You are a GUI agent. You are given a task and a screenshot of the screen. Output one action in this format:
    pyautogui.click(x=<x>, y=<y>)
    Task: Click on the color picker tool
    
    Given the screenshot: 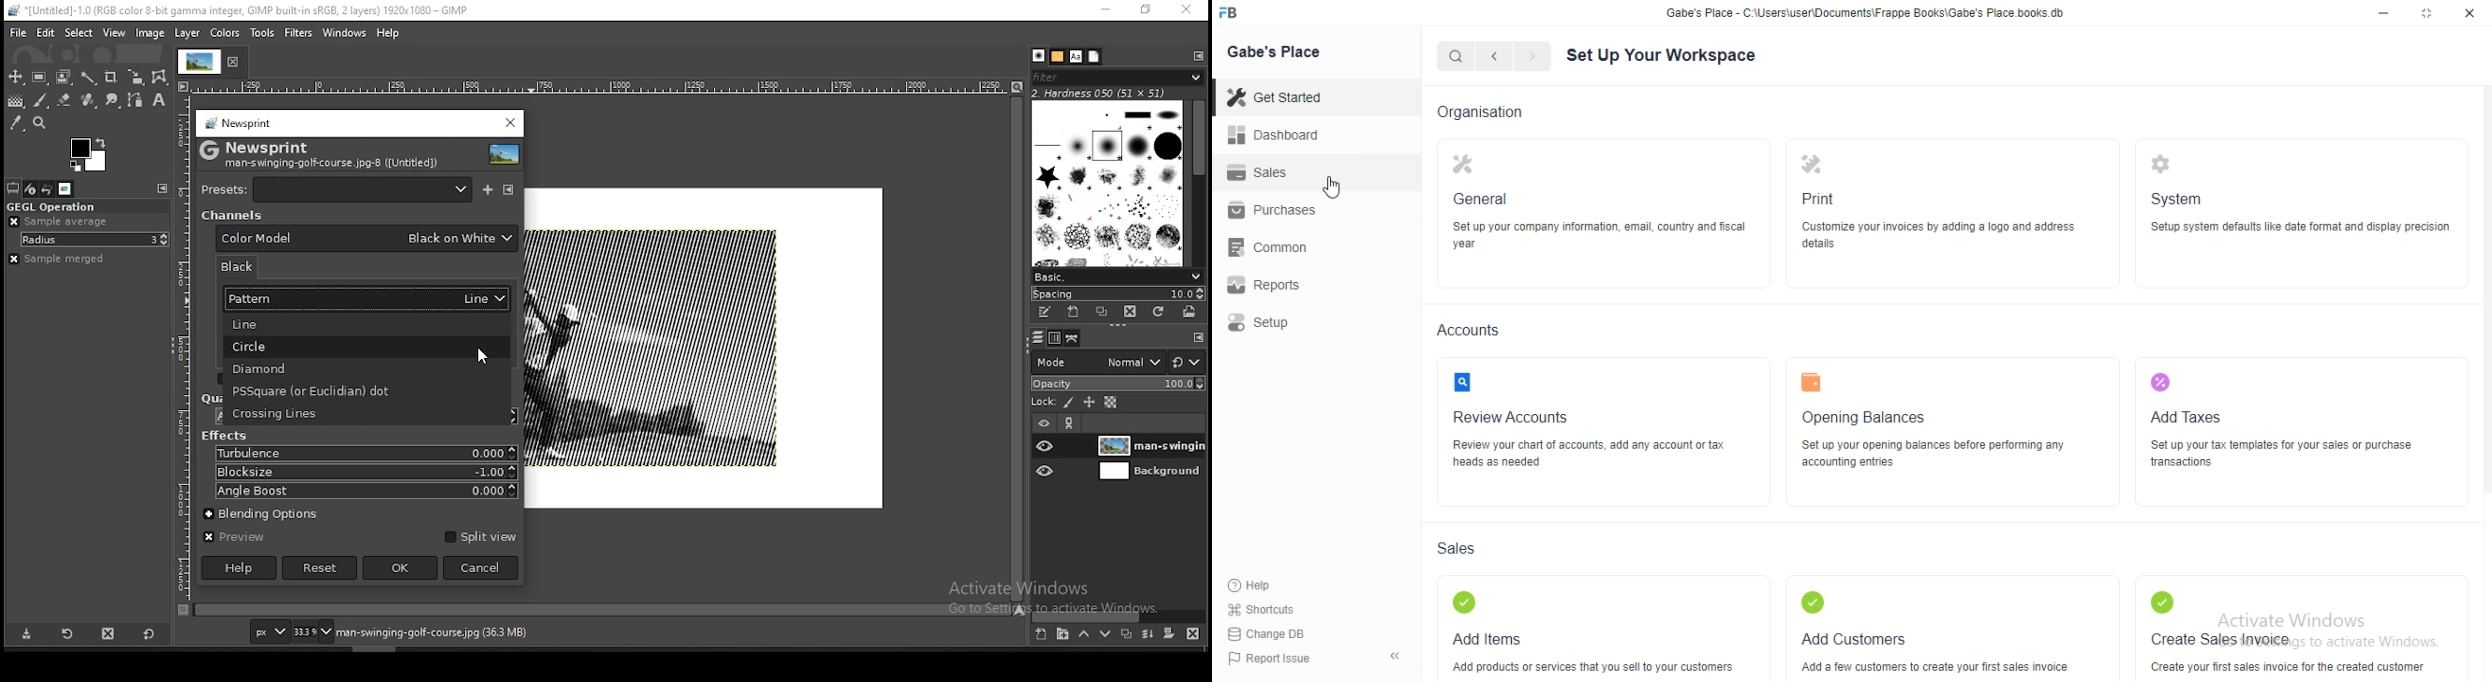 What is the action you would take?
    pyautogui.click(x=16, y=122)
    